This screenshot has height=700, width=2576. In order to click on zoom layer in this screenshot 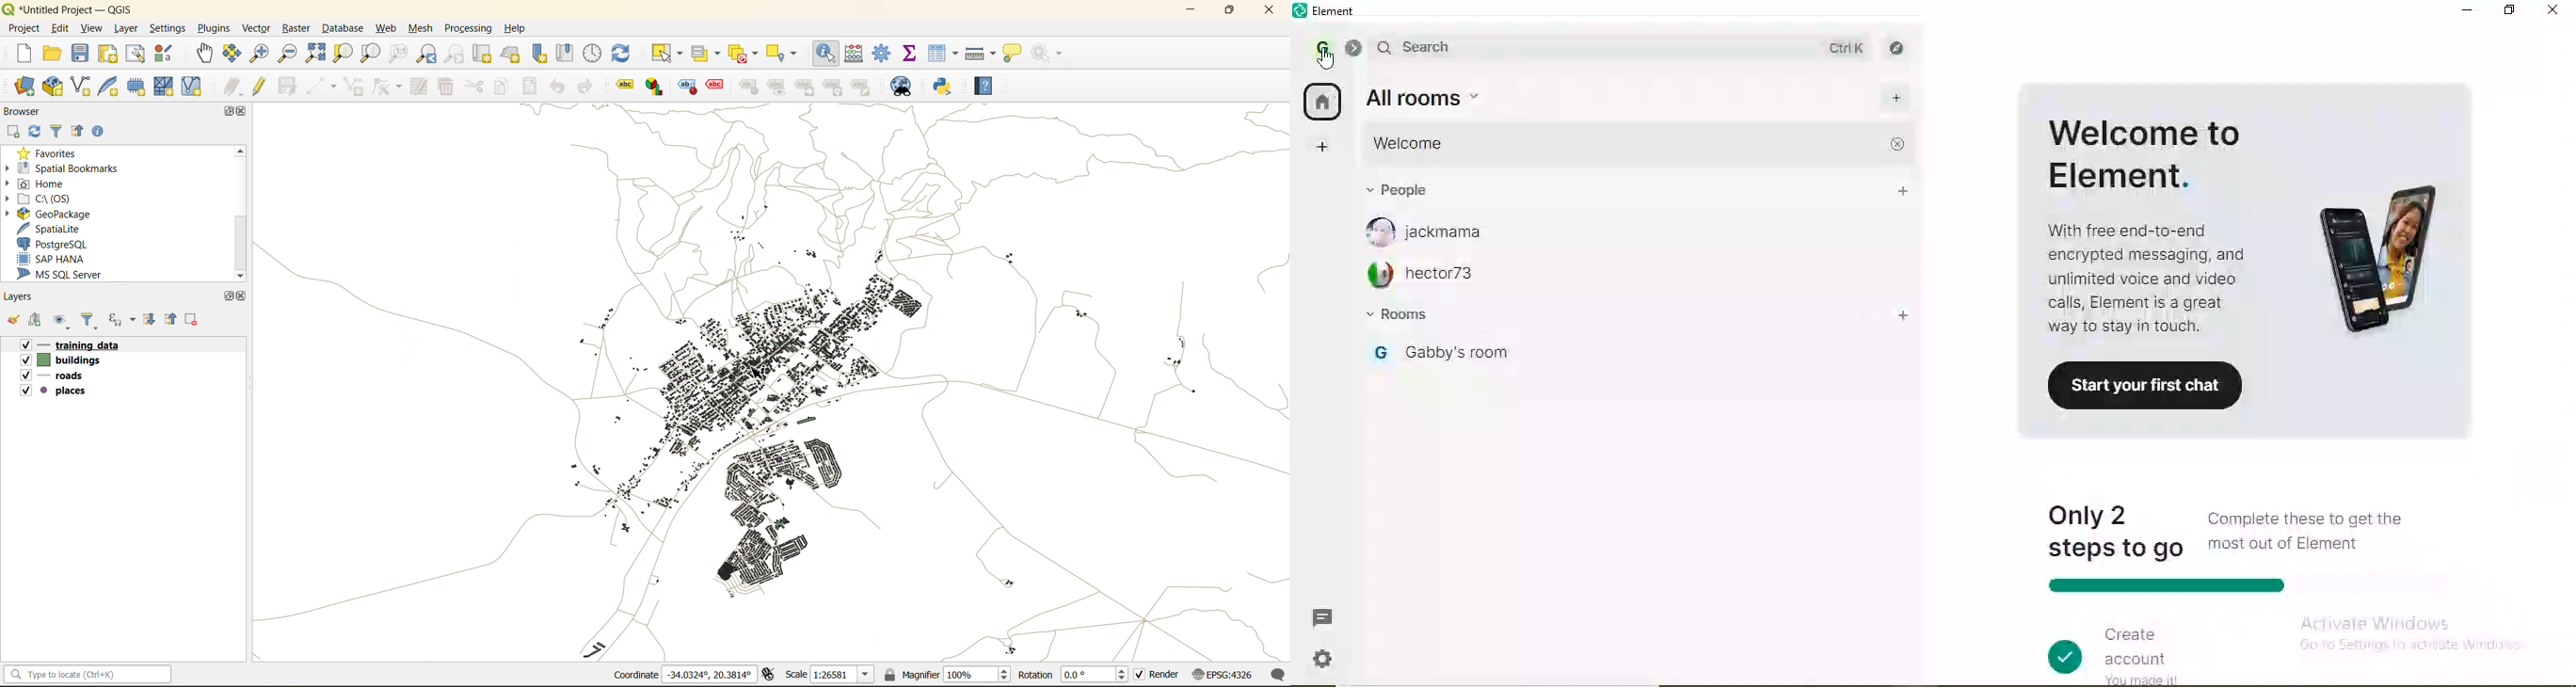, I will do `click(370, 54)`.